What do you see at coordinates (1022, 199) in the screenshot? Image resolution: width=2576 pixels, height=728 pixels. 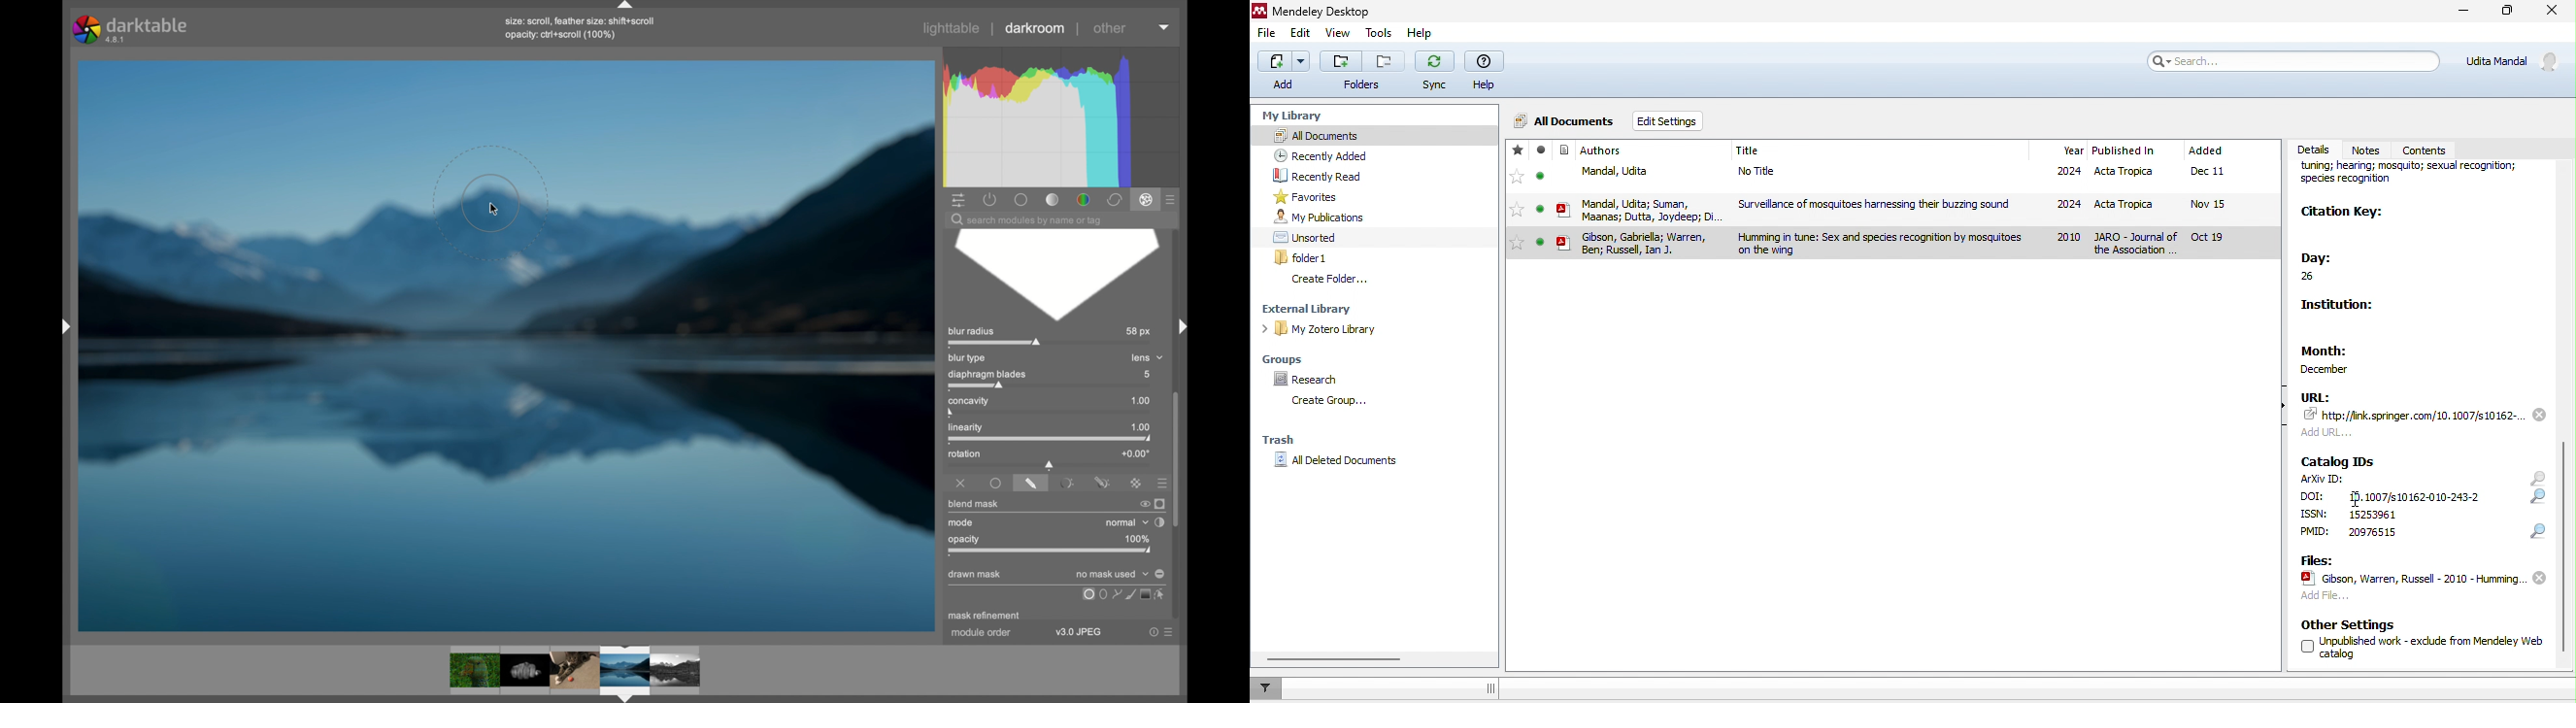 I see `base` at bounding box center [1022, 199].